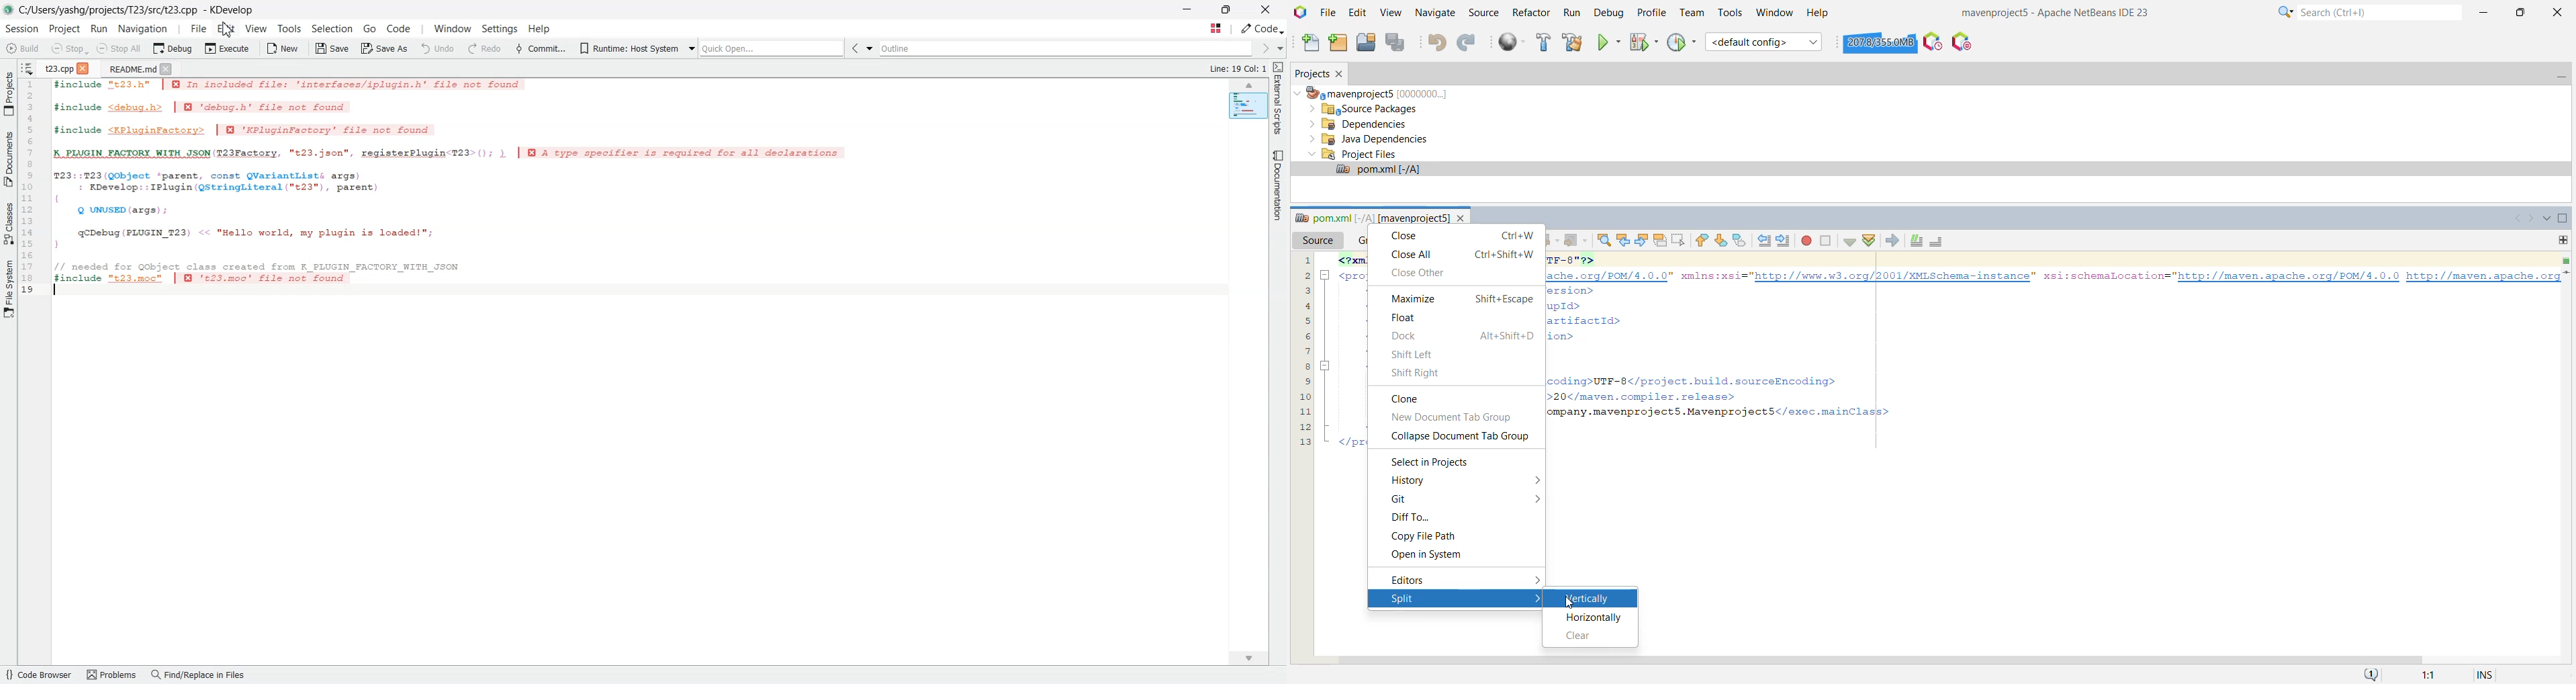  Describe the element at coordinates (1442, 598) in the screenshot. I see `Split` at that location.